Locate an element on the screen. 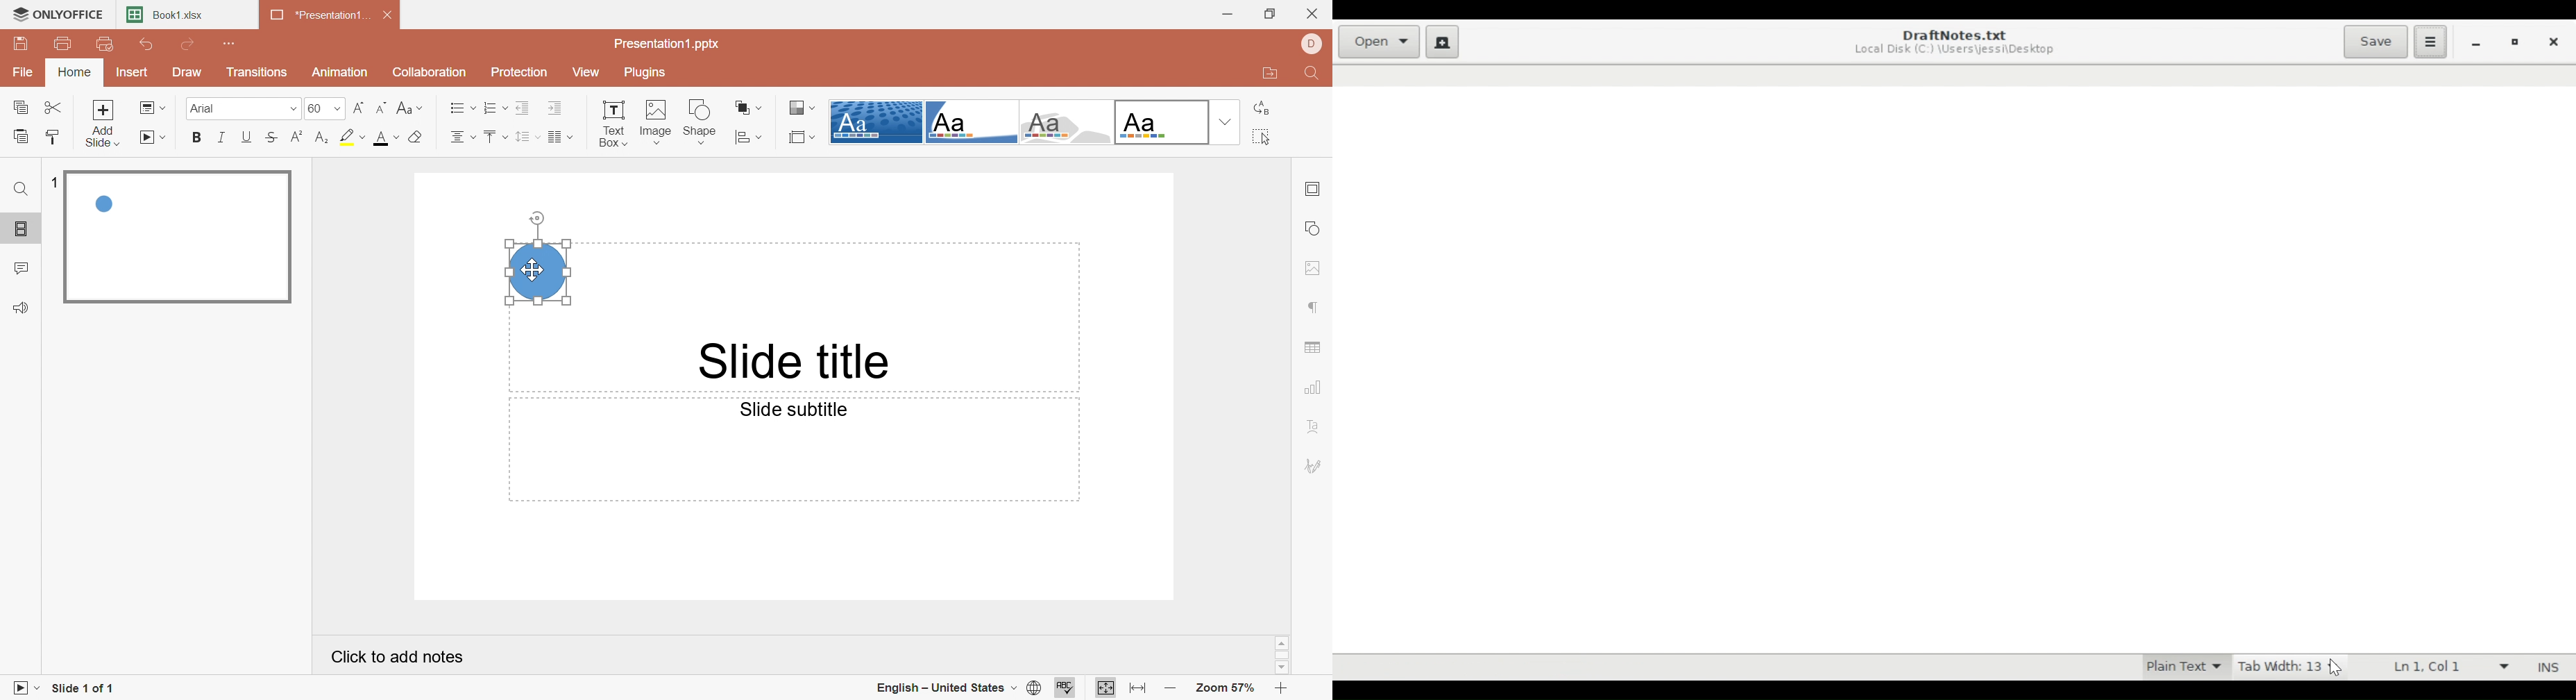  Decrease indent is located at coordinates (523, 108).